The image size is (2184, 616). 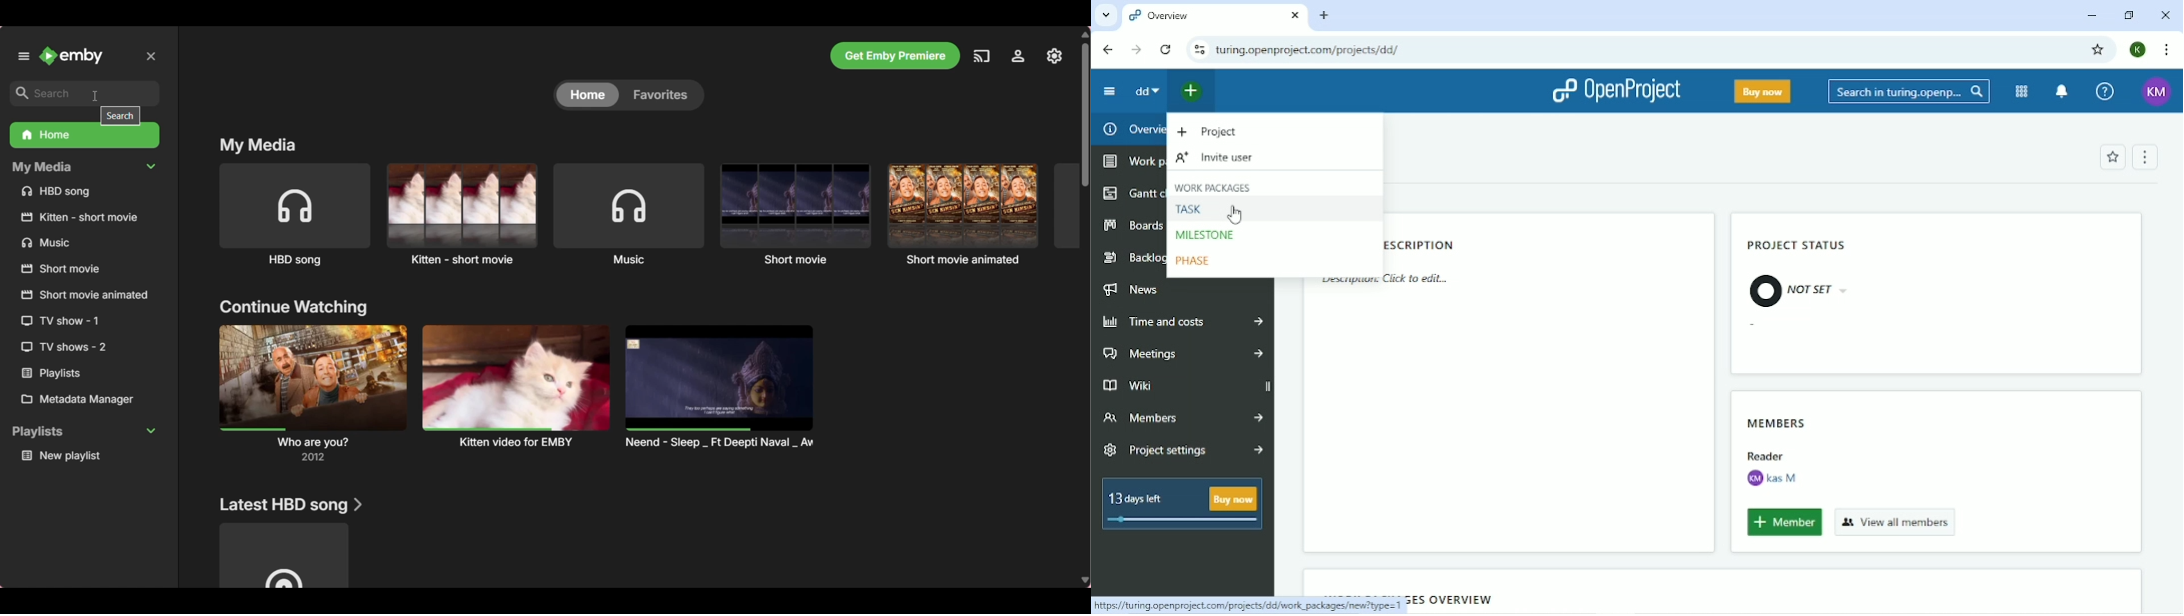 What do you see at coordinates (1206, 129) in the screenshot?
I see `Project` at bounding box center [1206, 129].